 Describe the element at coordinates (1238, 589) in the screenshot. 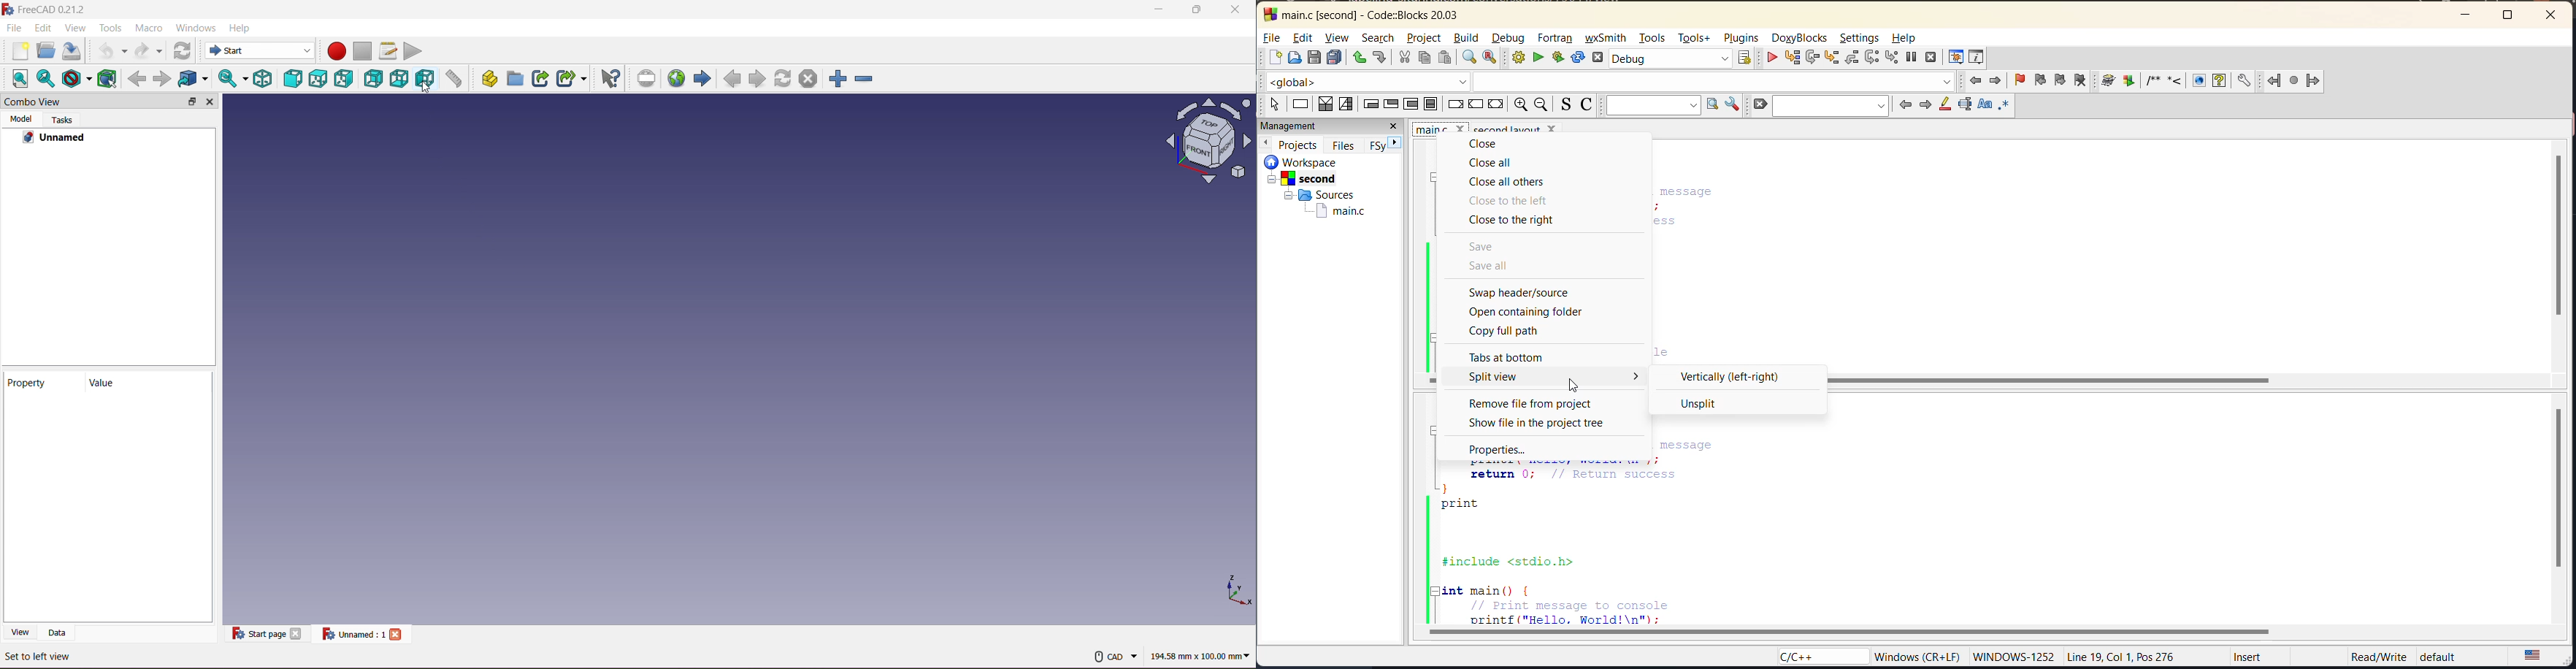

I see `Axis` at that location.